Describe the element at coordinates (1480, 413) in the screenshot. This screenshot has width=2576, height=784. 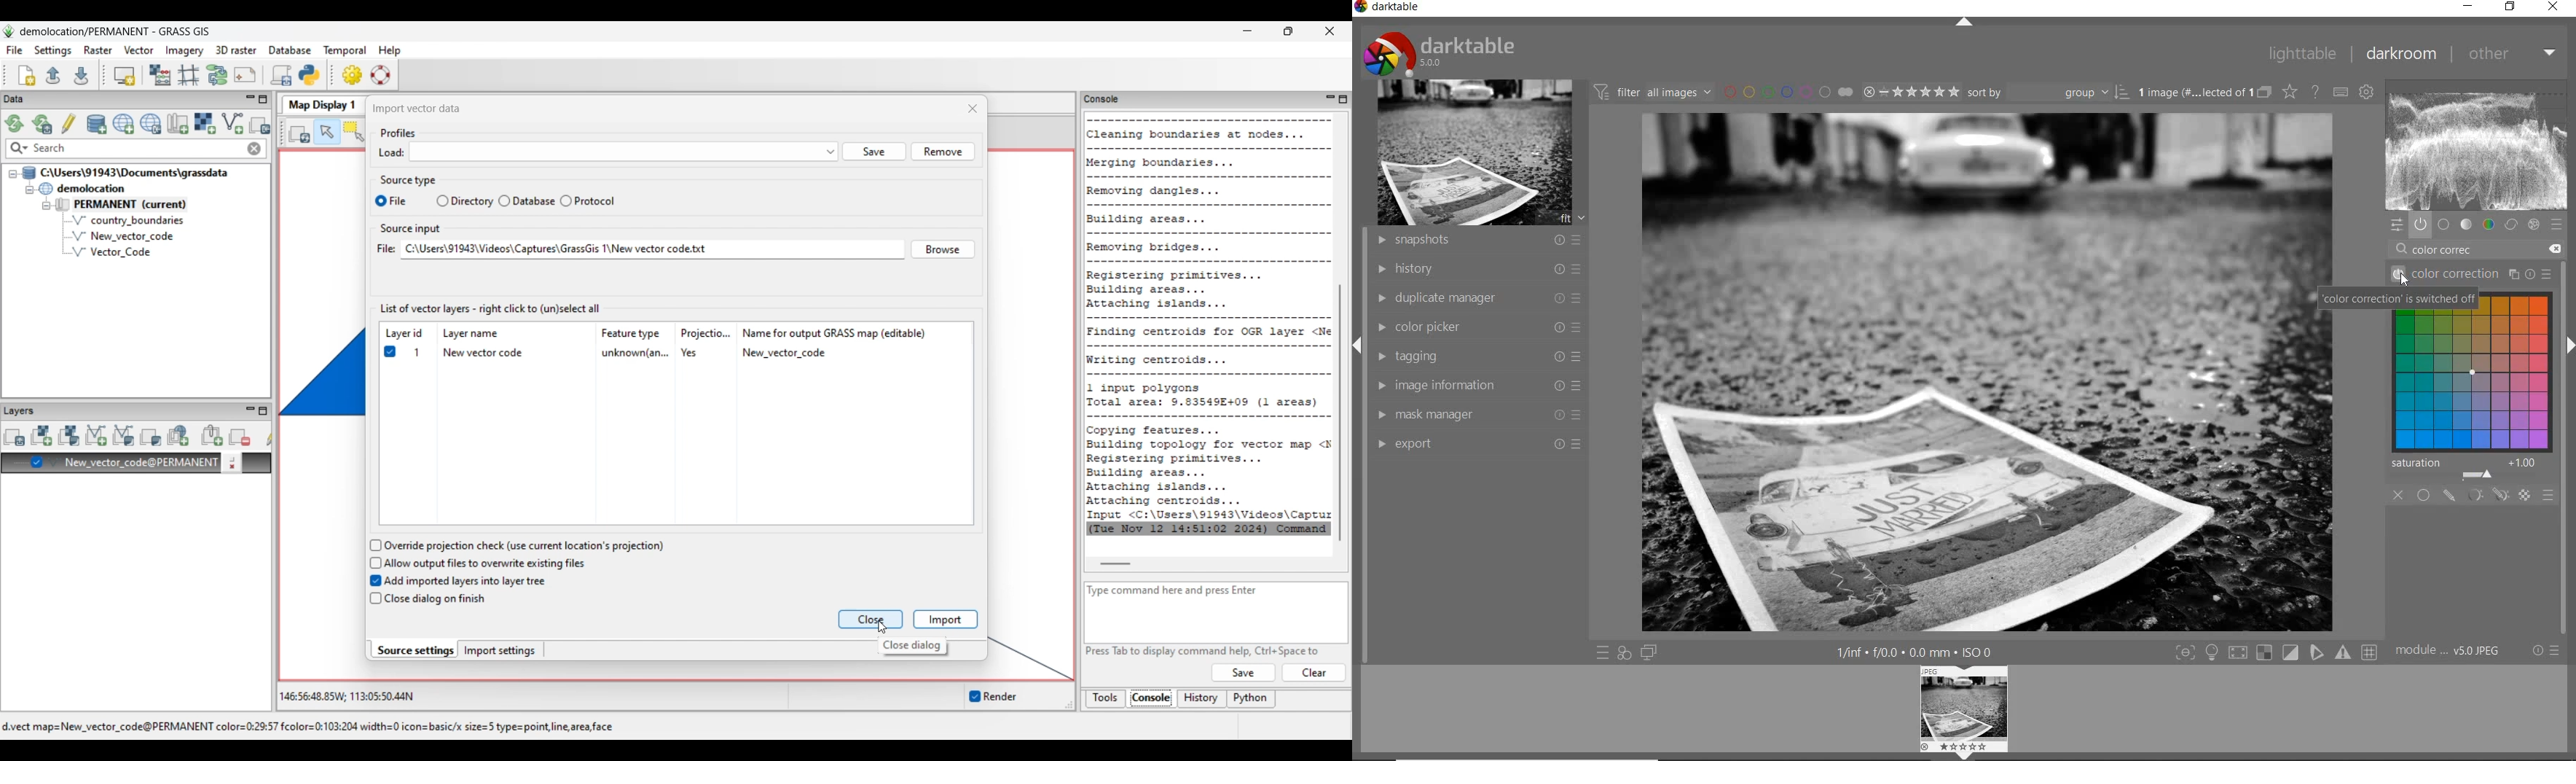
I see `mask manager` at that location.